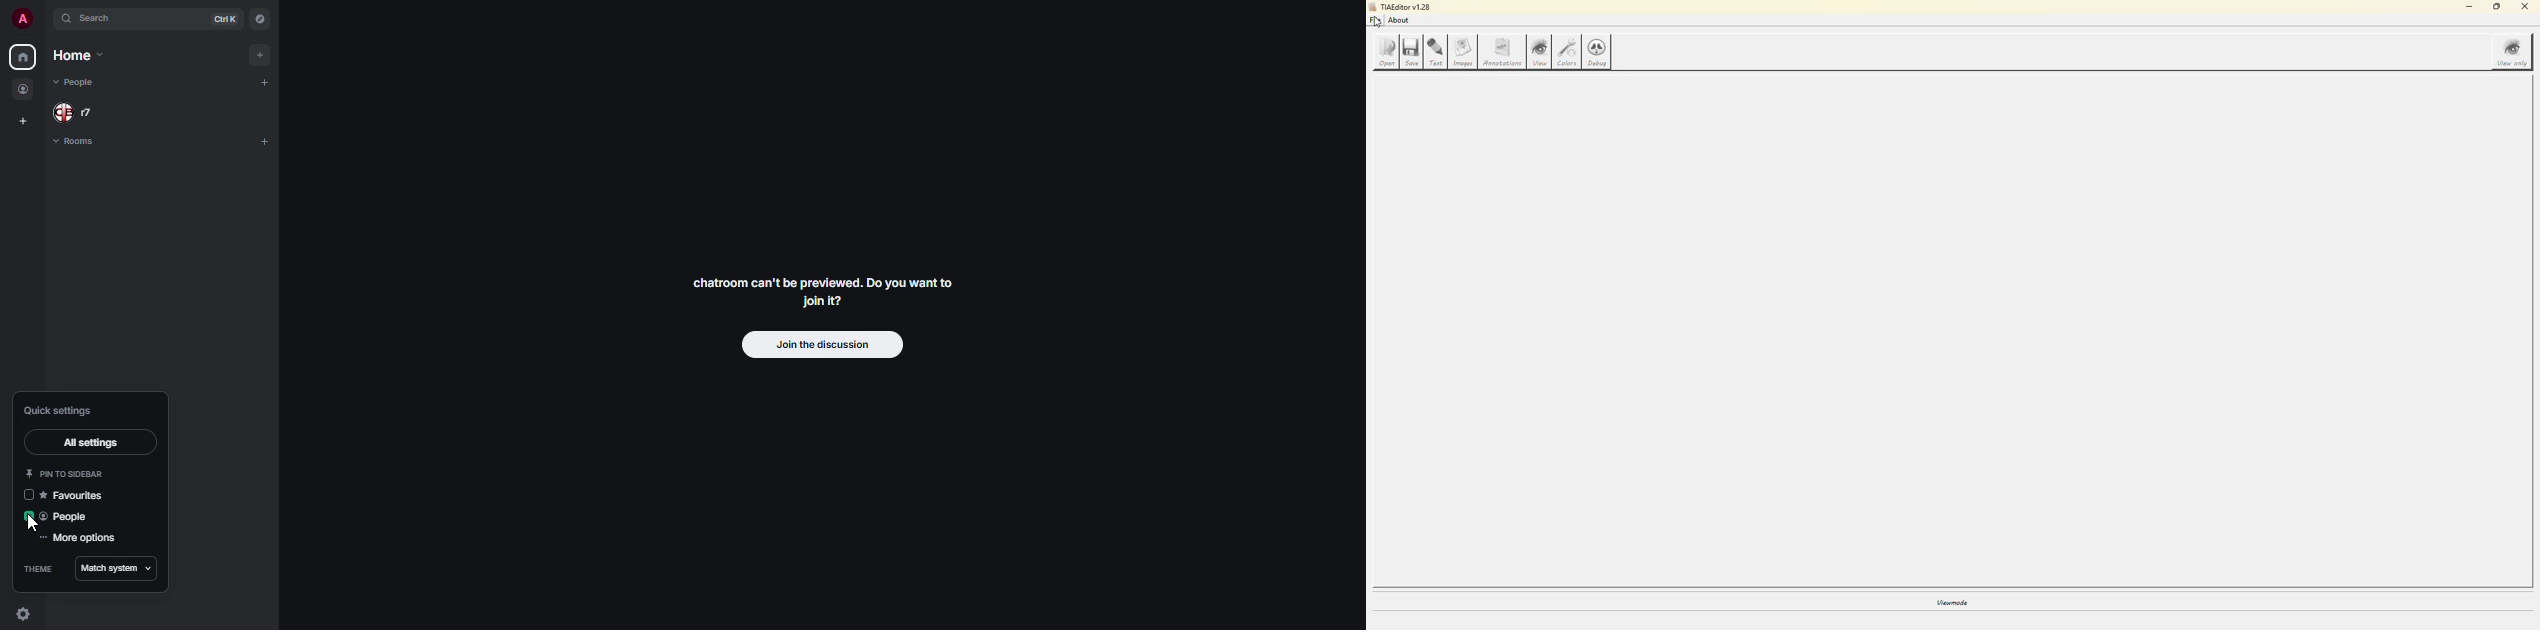  What do you see at coordinates (820, 346) in the screenshot?
I see `join the discussion` at bounding box center [820, 346].